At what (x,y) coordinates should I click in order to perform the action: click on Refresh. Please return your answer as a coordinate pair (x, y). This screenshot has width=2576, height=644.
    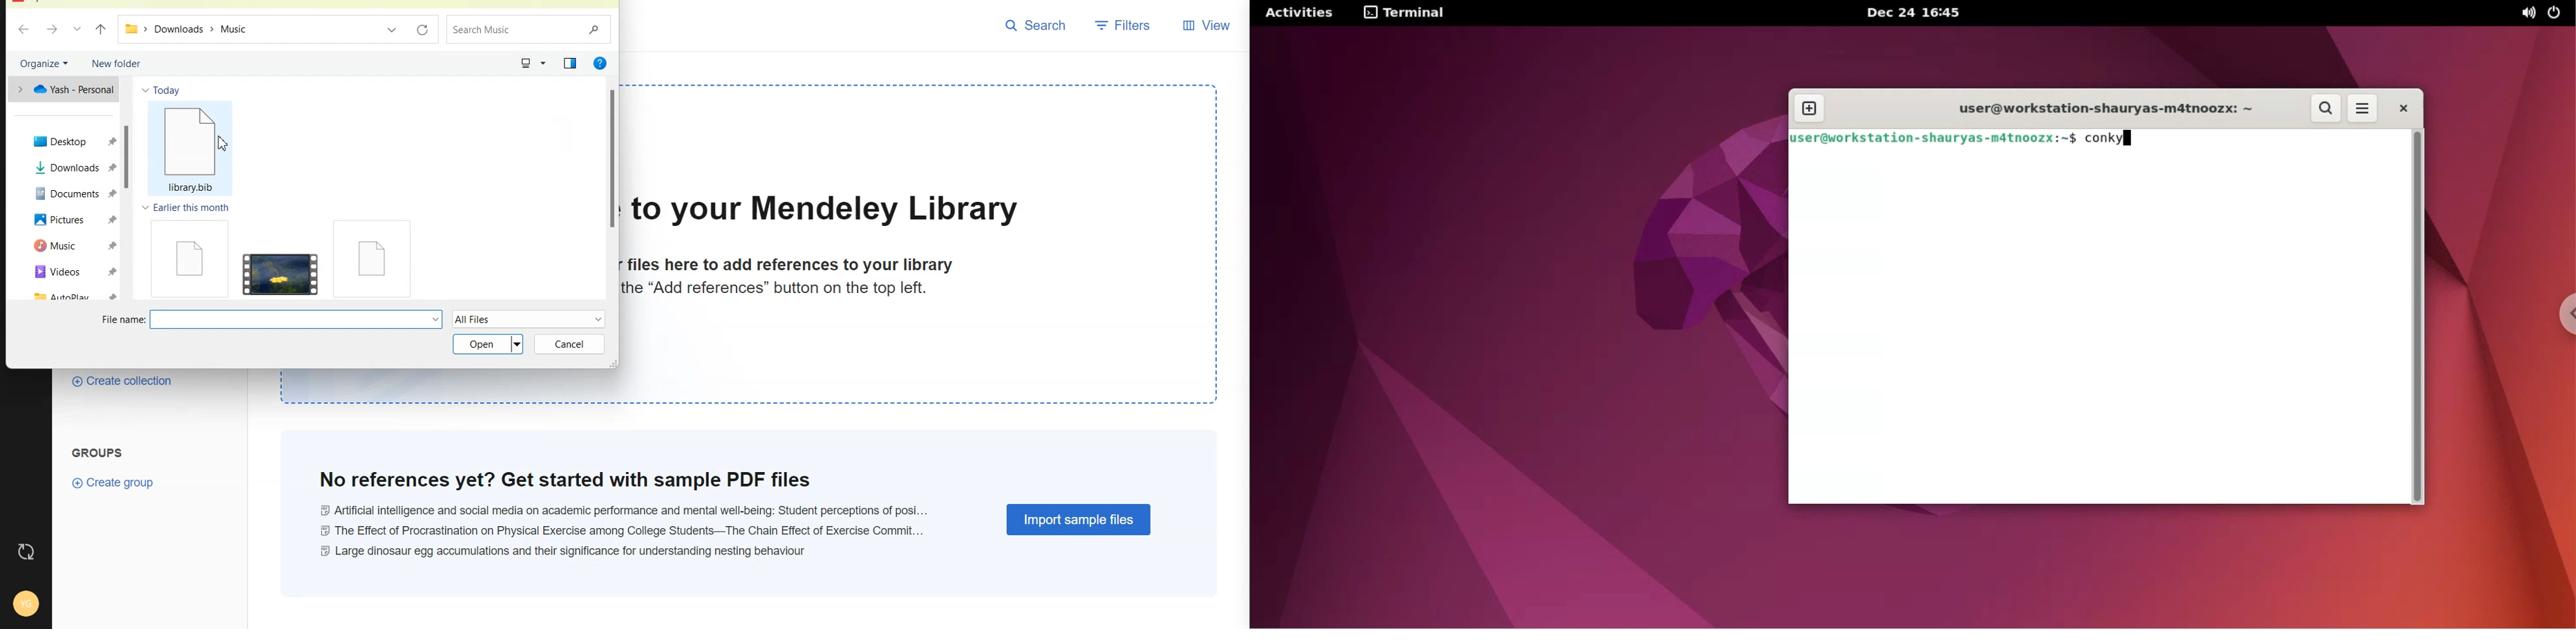
    Looking at the image, I should click on (422, 29).